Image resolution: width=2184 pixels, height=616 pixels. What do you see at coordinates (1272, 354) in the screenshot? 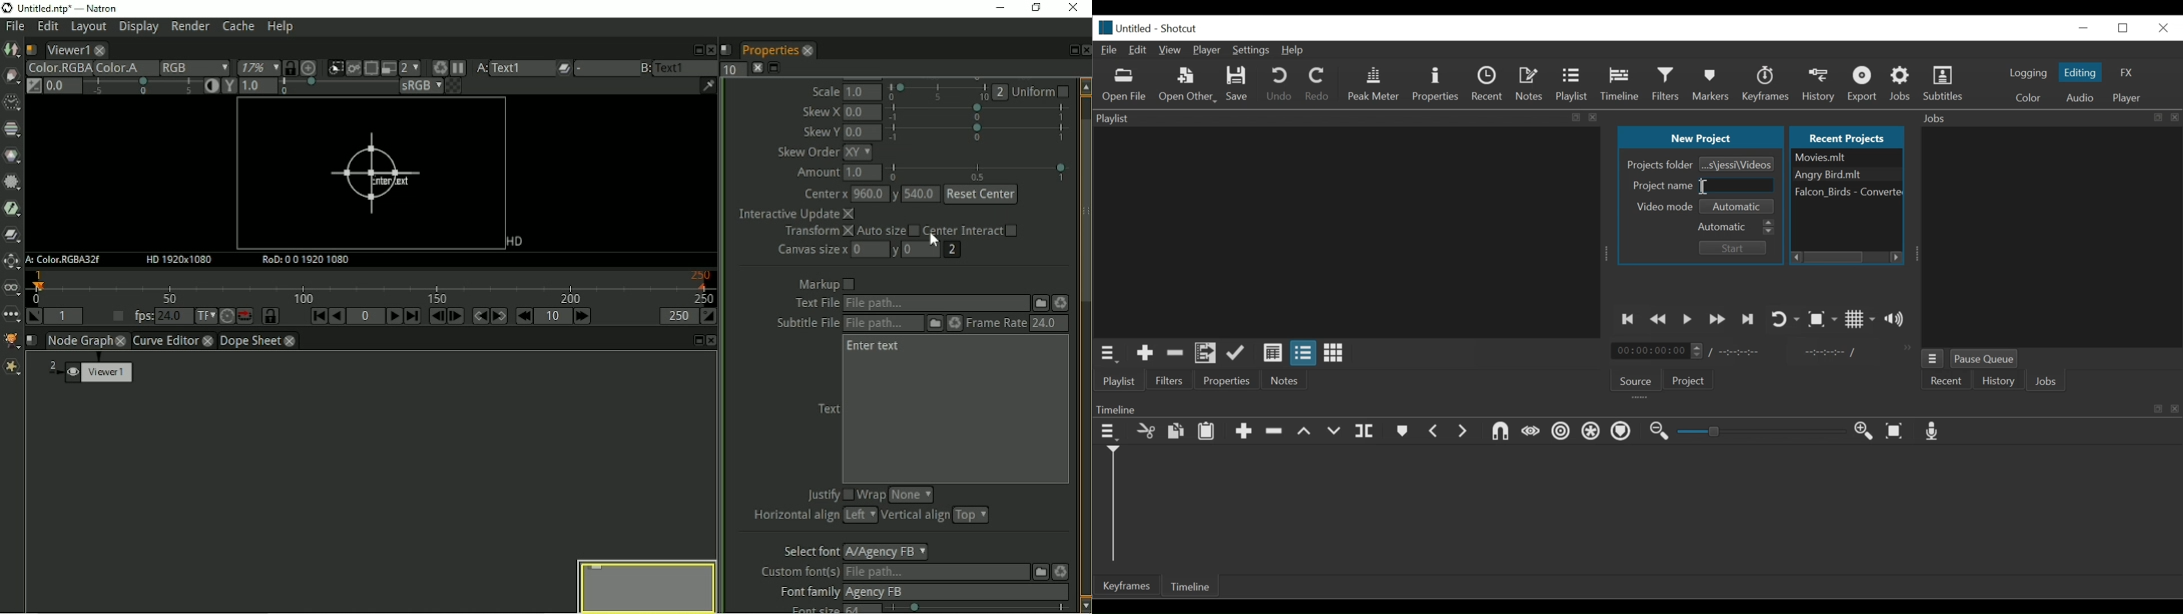
I see `View as detail` at bounding box center [1272, 354].